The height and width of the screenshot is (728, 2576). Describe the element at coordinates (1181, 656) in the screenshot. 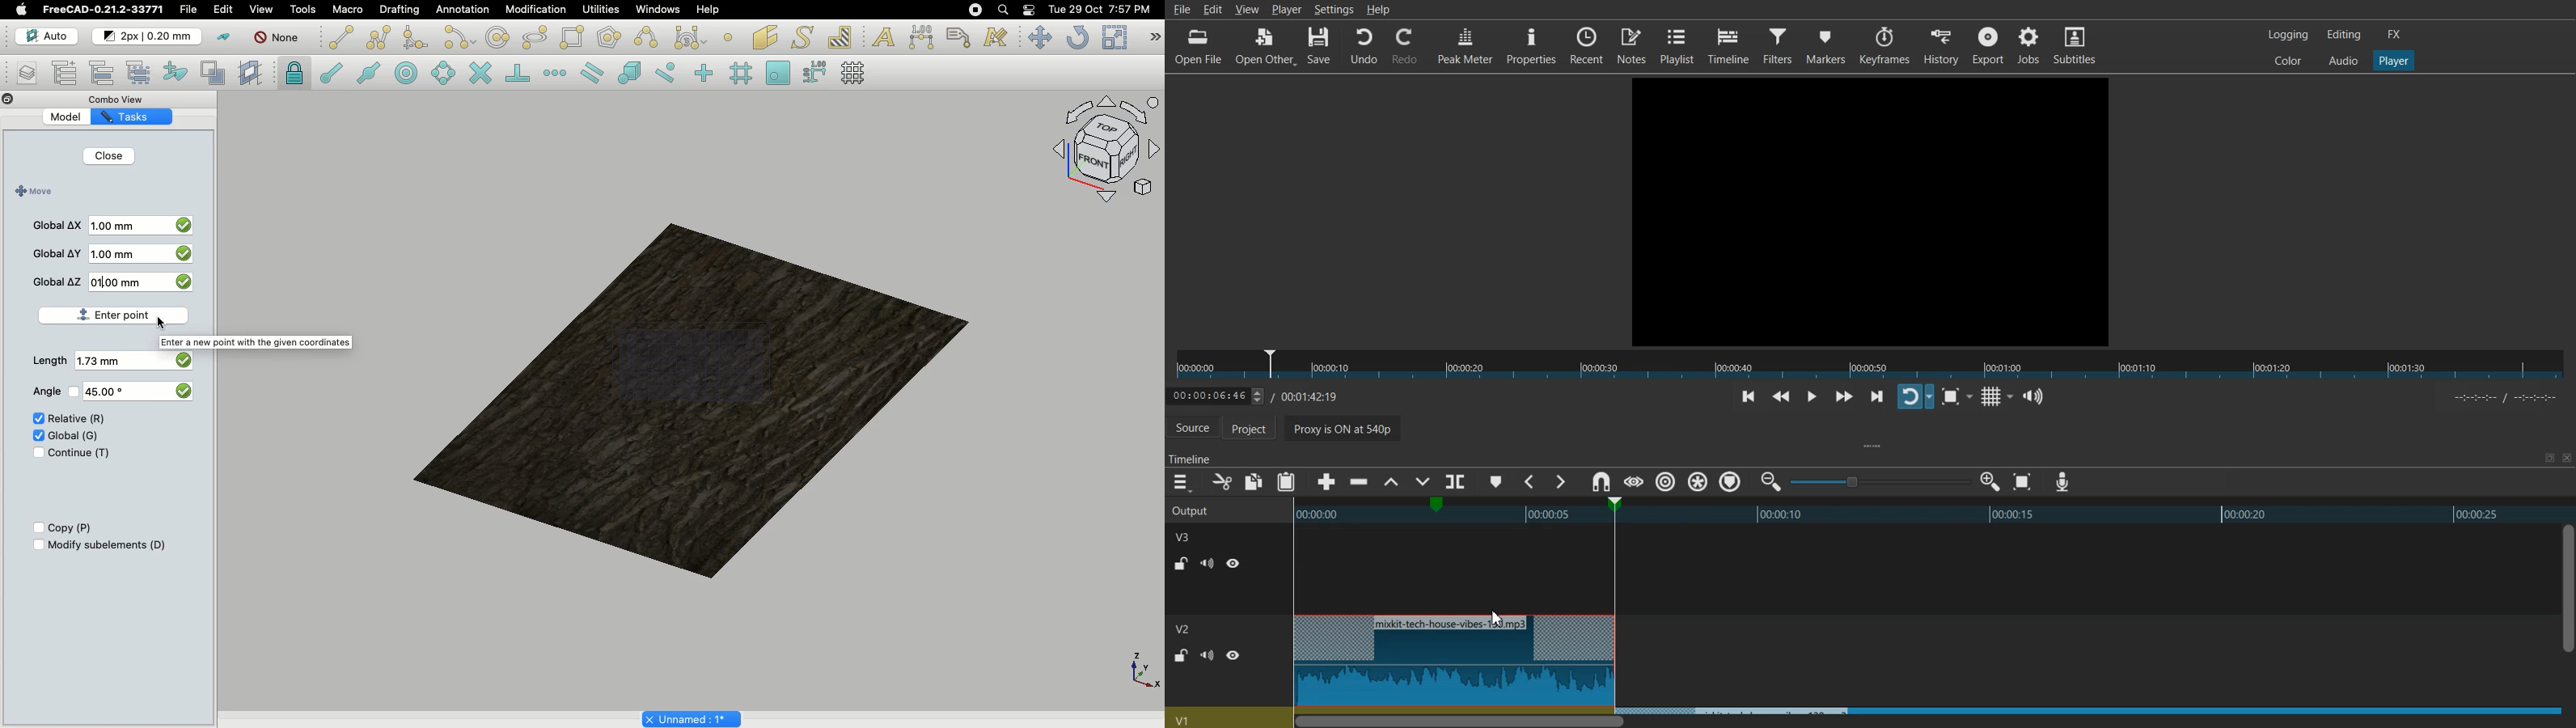

I see `Lock / UnLock` at that location.